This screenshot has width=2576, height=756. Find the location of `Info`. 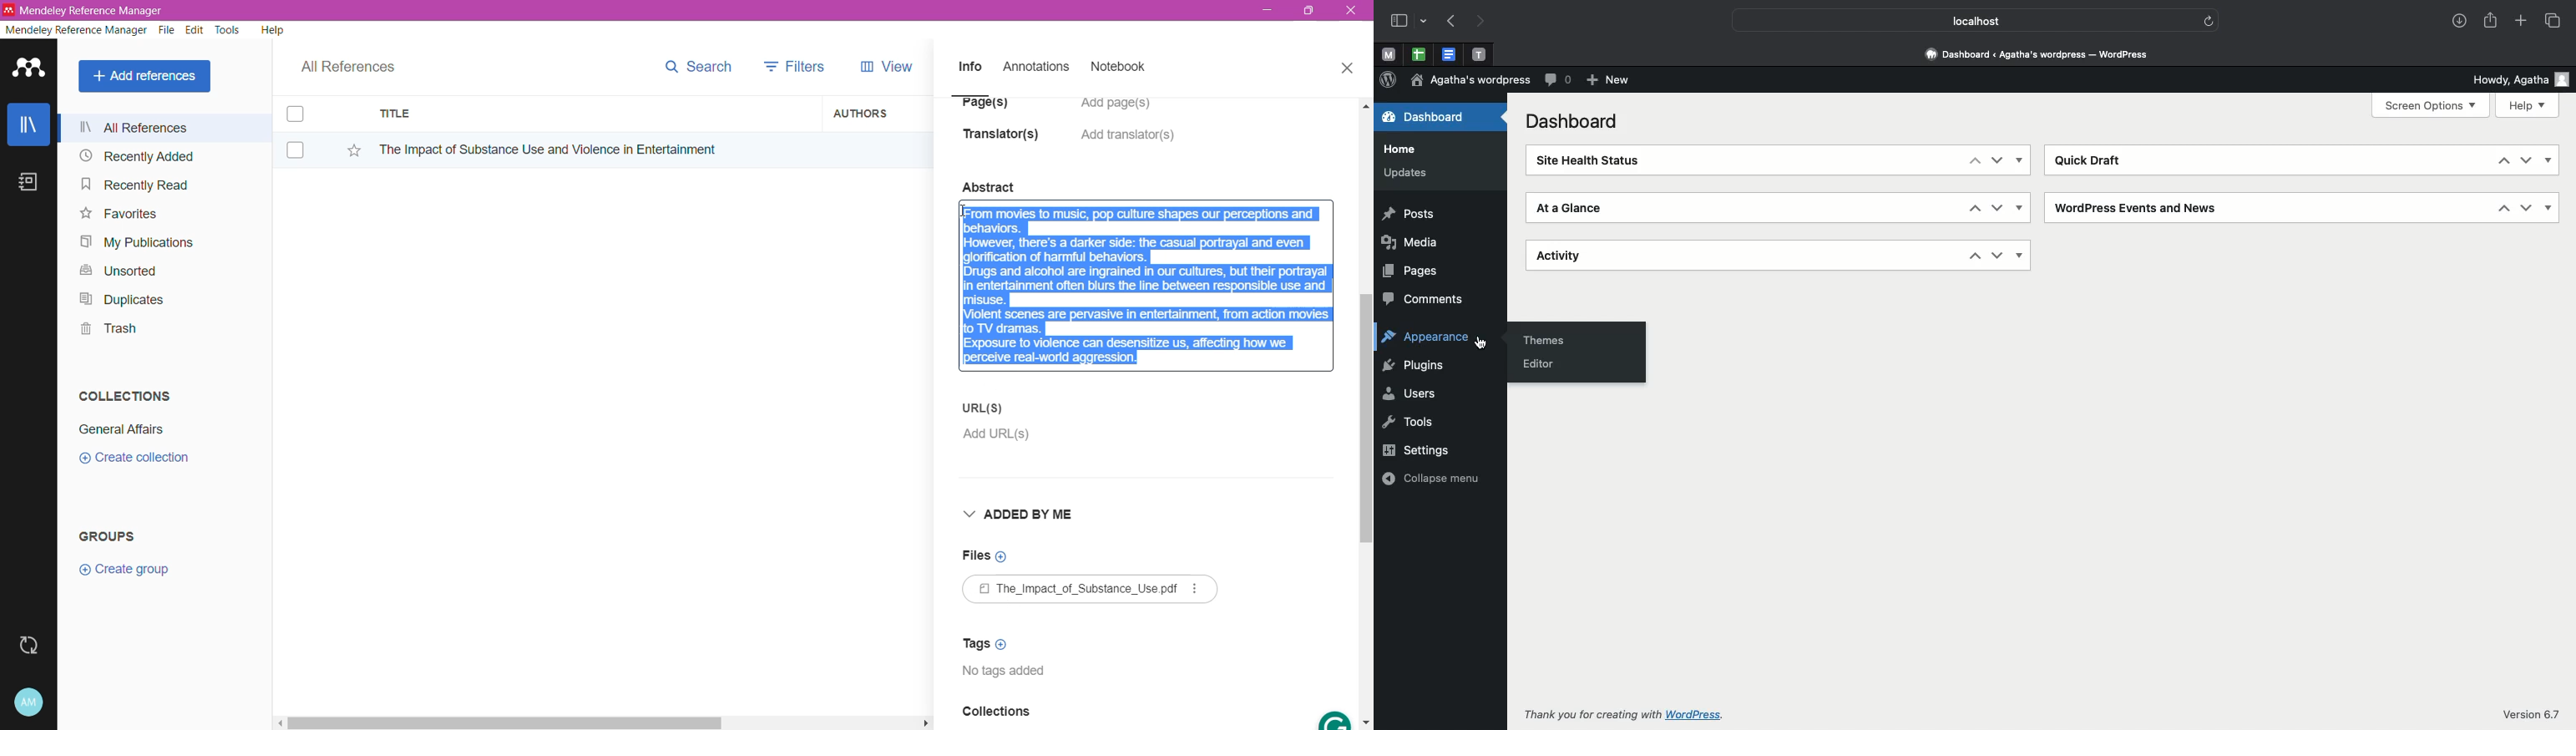

Info is located at coordinates (969, 66).